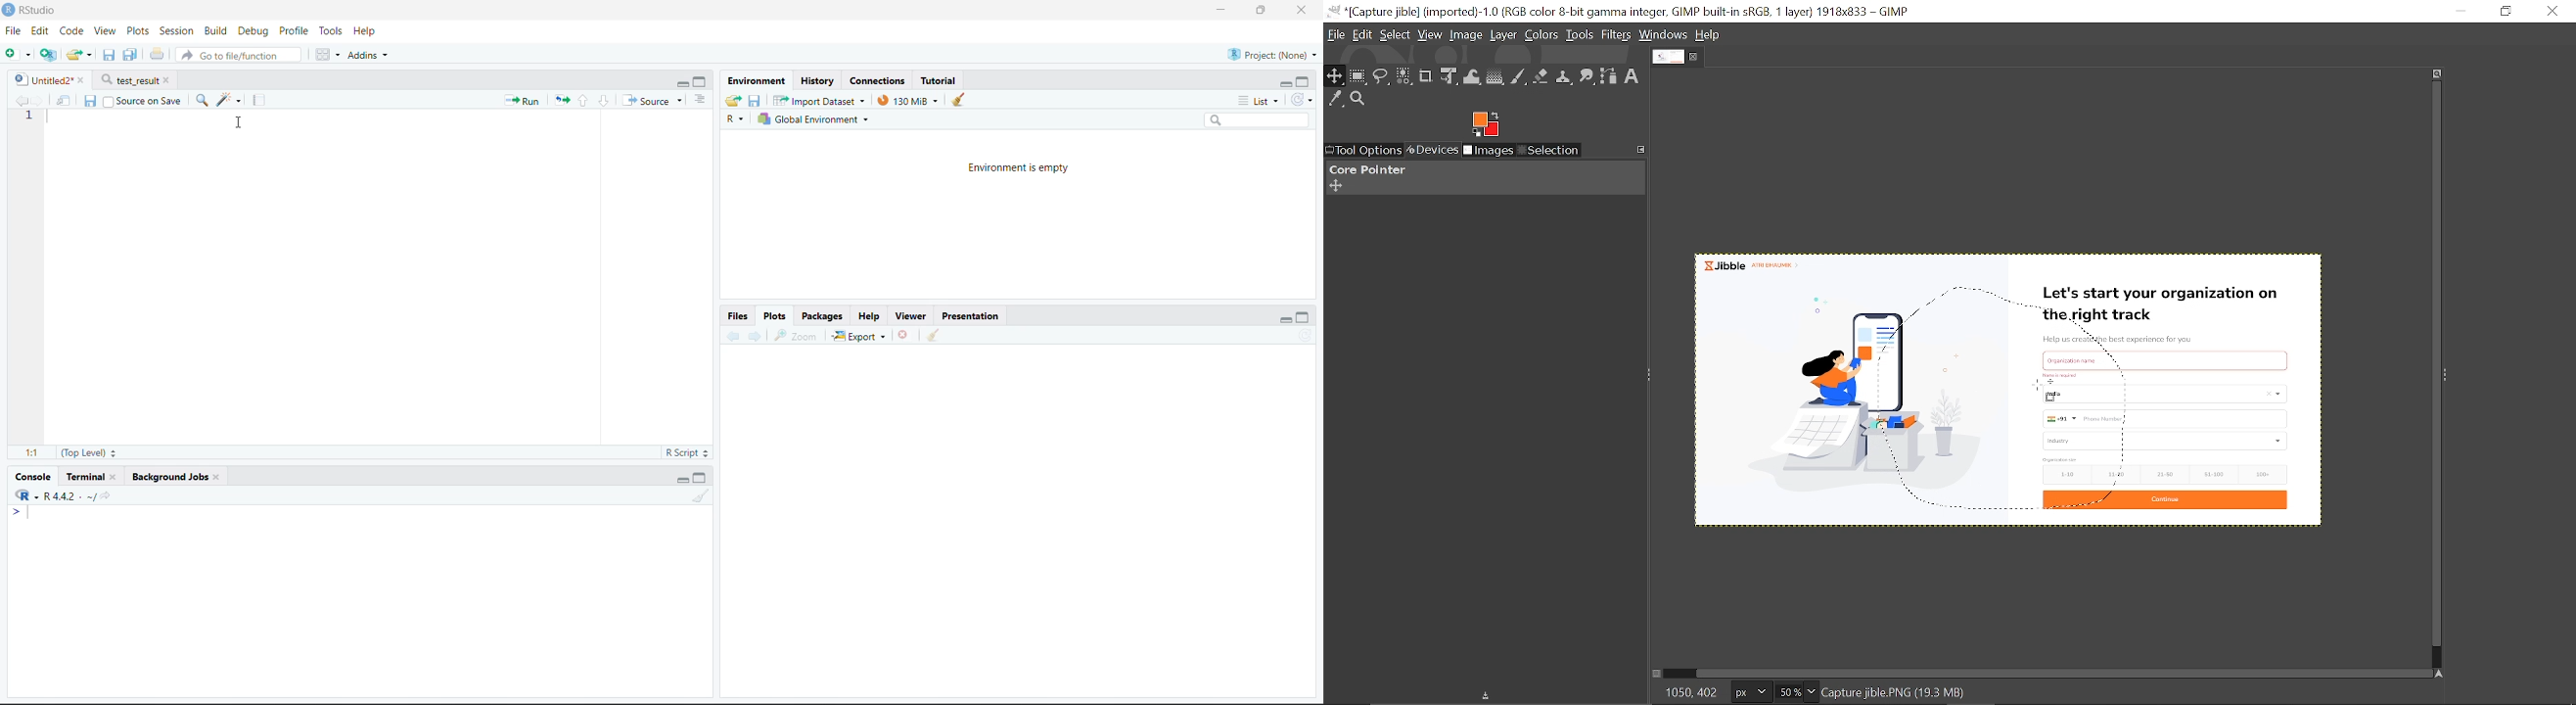 The height and width of the screenshot is (728, 2576). Describe the element at coordinates (1271, 54) in the screenshot. I see `Project (Note)` at that location.